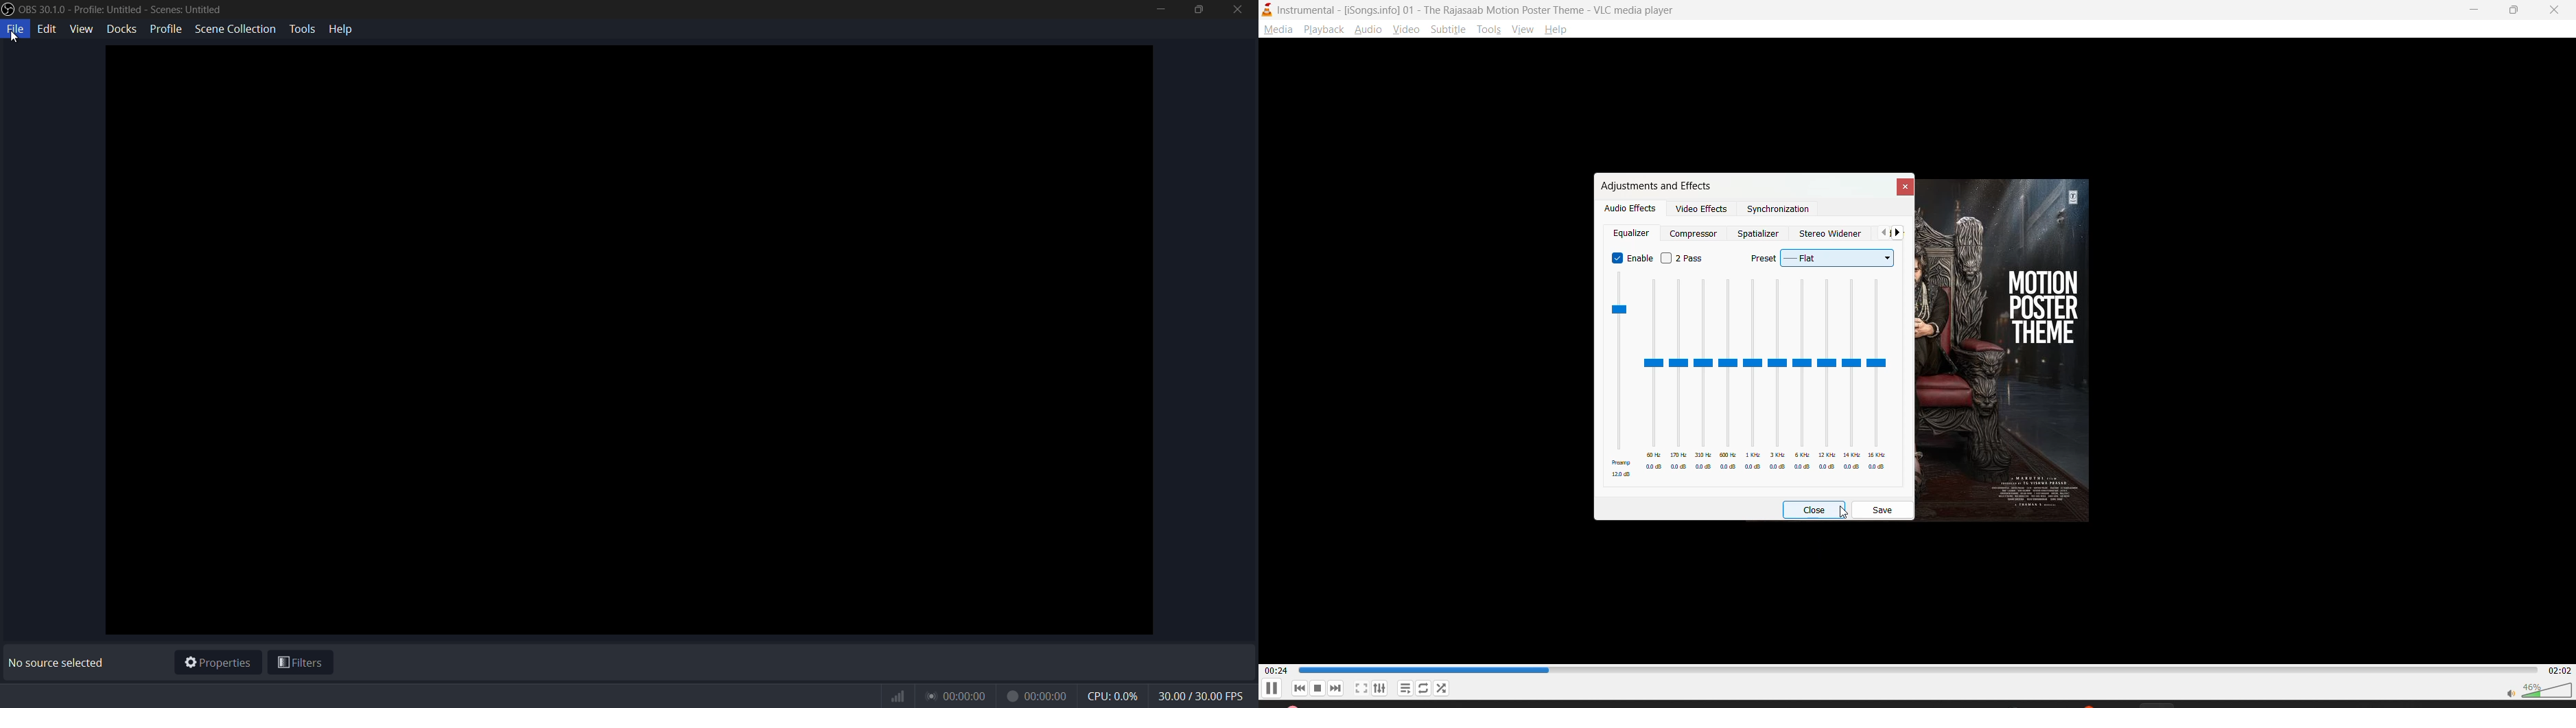  What do you see at coordinates (1424, 687) in the screenshot?
I see `loop` at bounding box center [1424, 687].